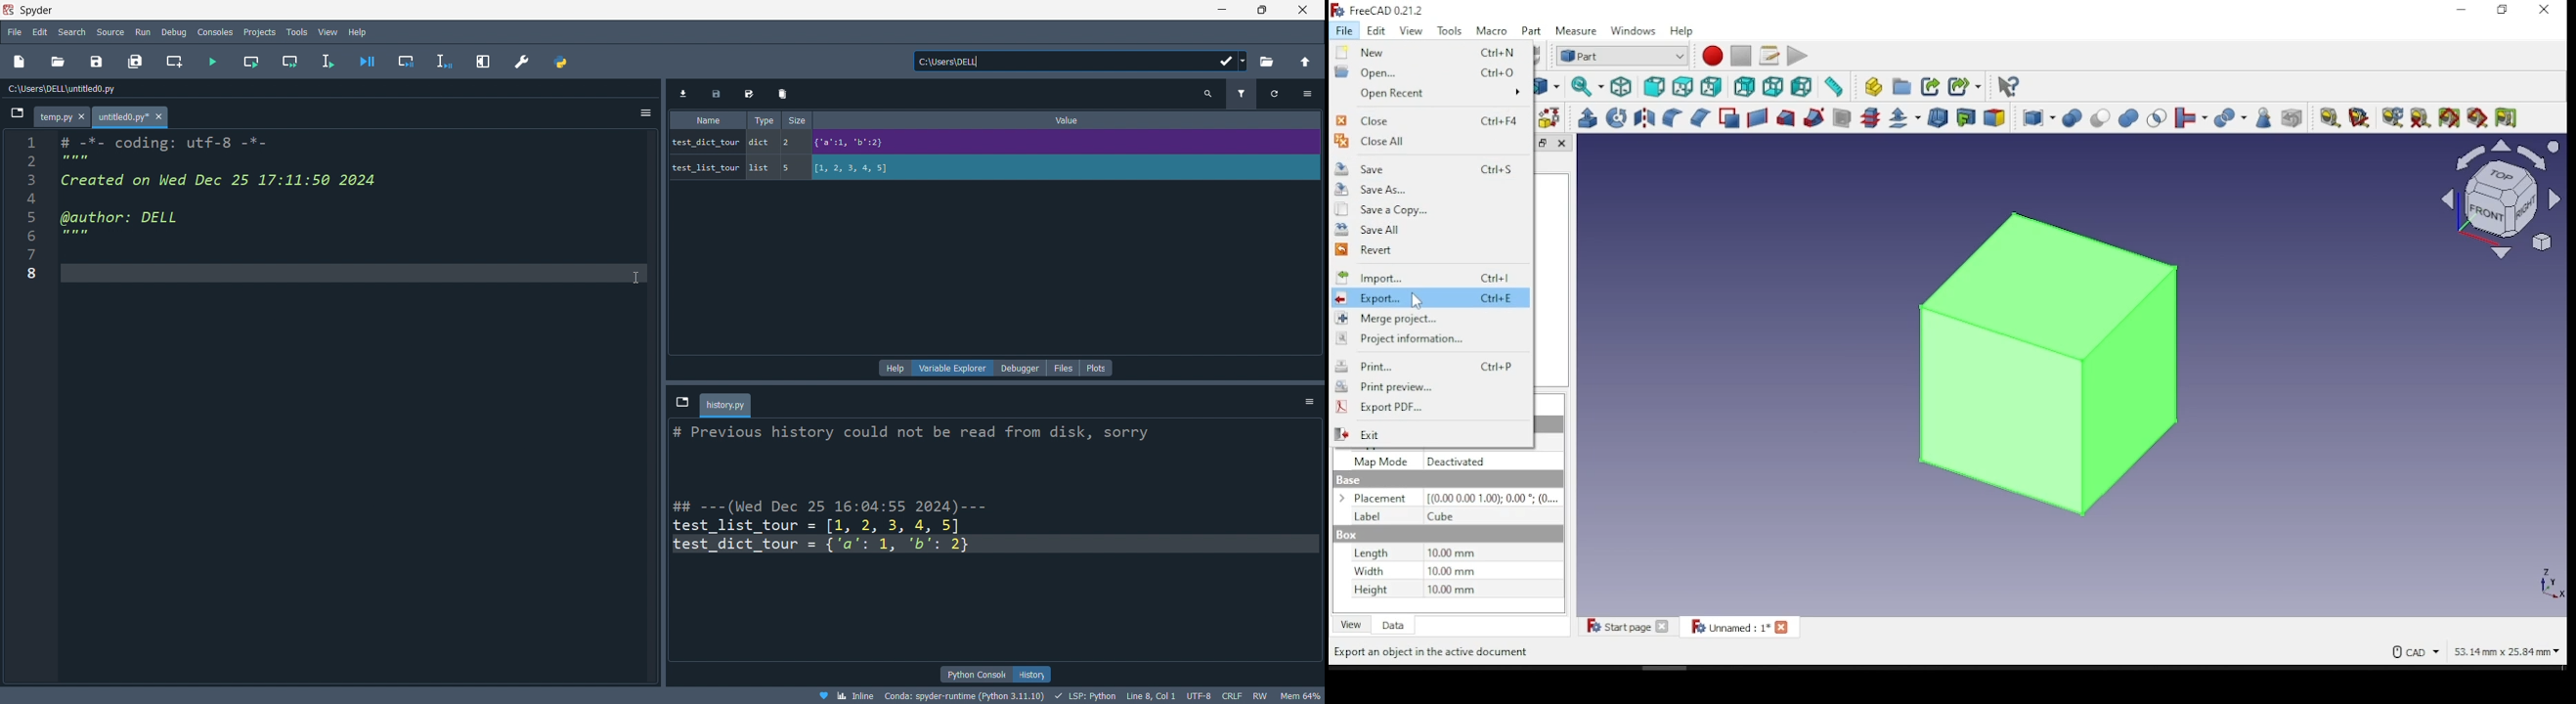 The width and height of the screenshot is (2576, 728). I want to click on refresh, so click(1271, 94).